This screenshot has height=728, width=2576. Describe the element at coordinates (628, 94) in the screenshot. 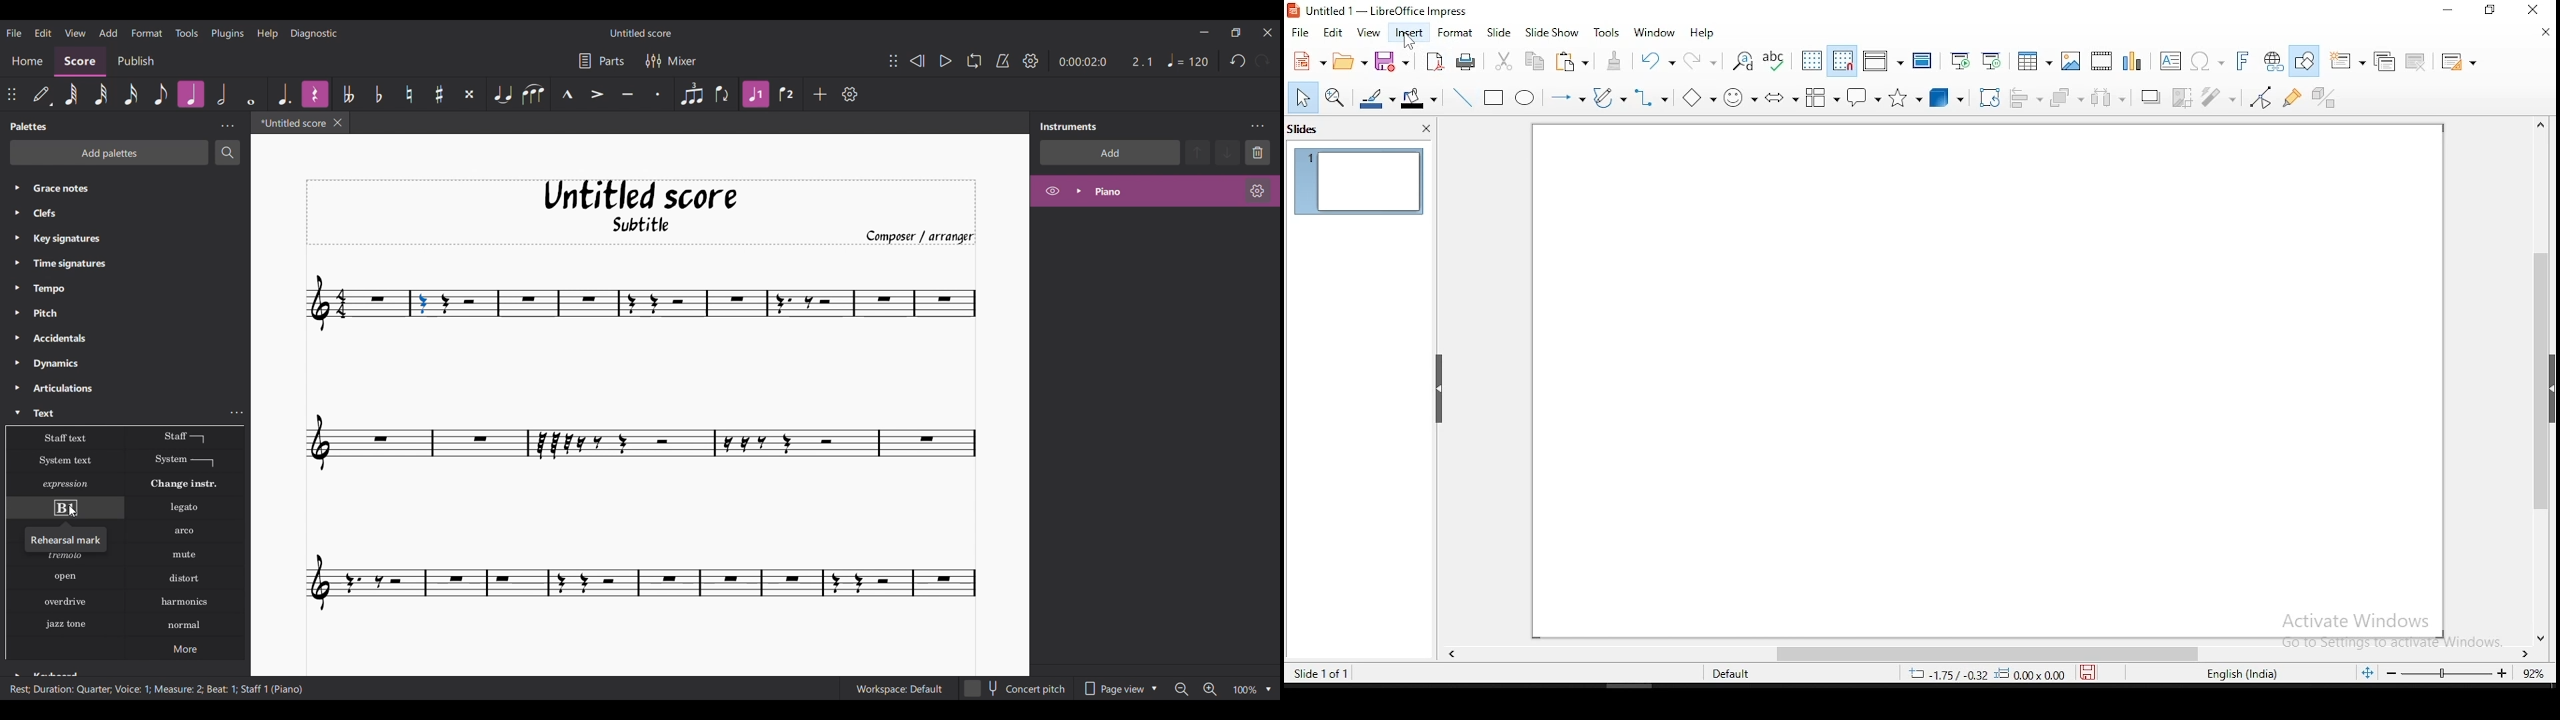

I see `Tenuto` at that location.